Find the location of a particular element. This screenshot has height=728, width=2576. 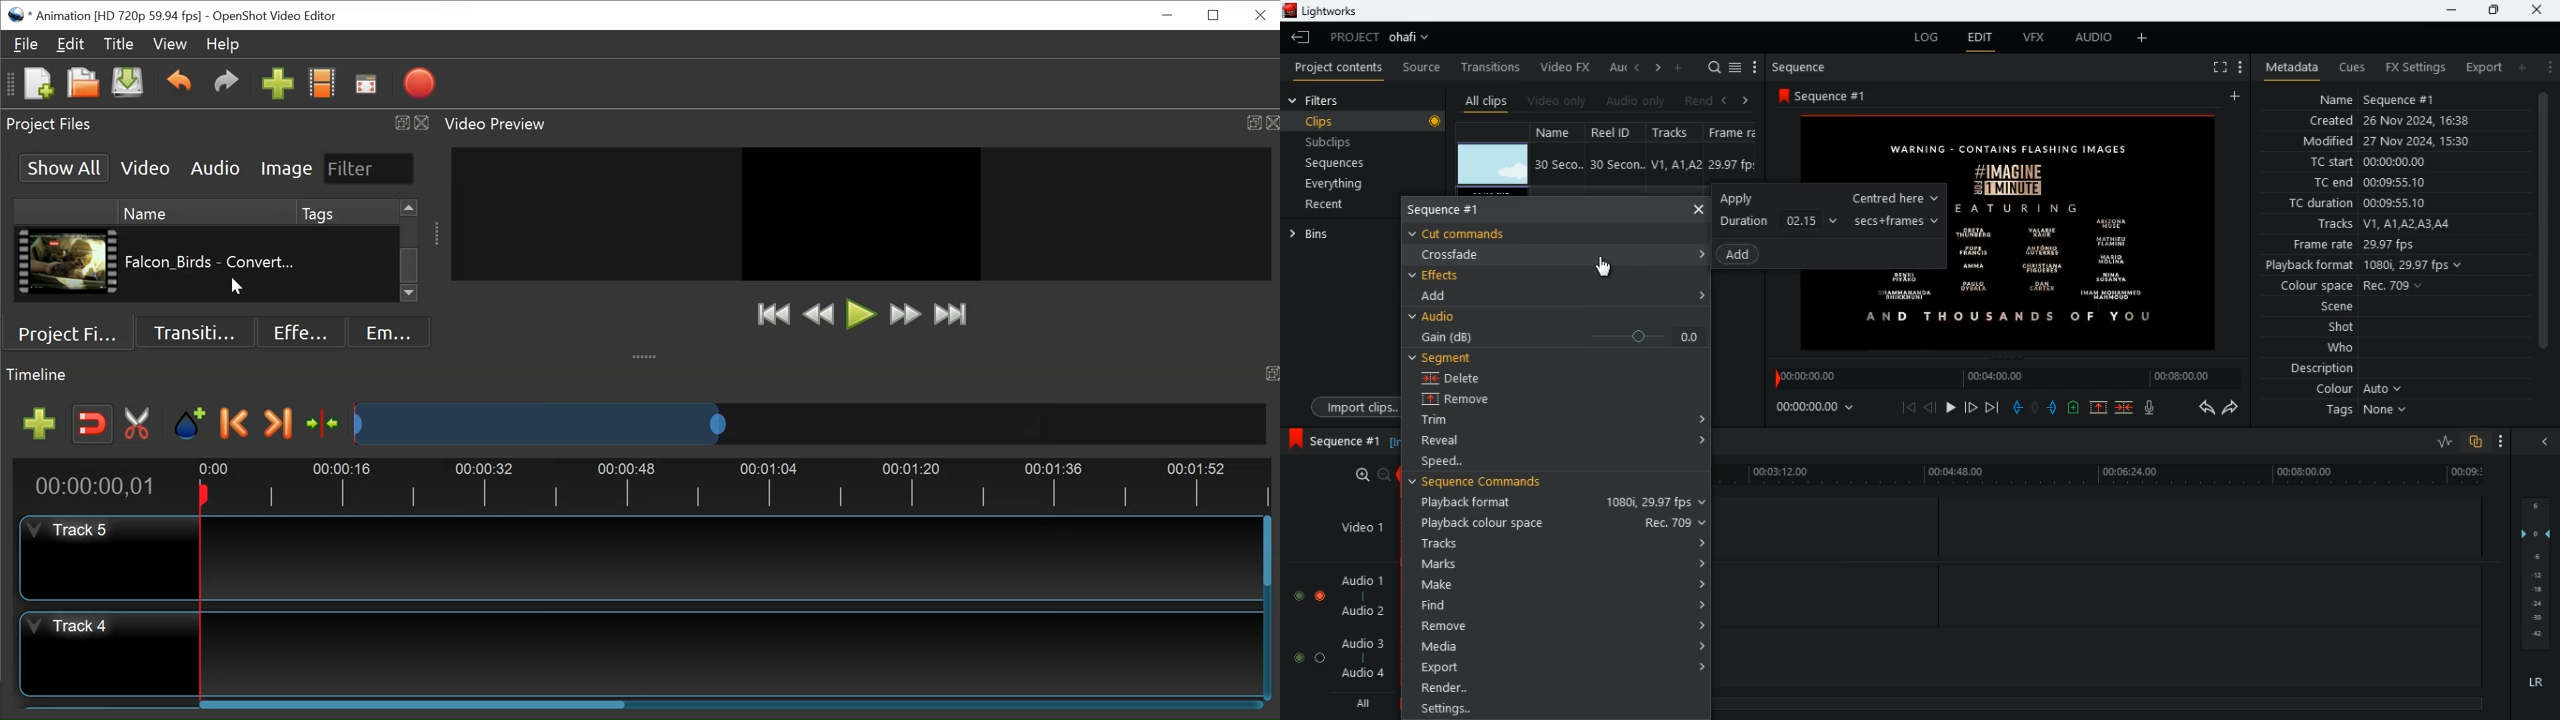

name is located at coordinates (1560, 131).